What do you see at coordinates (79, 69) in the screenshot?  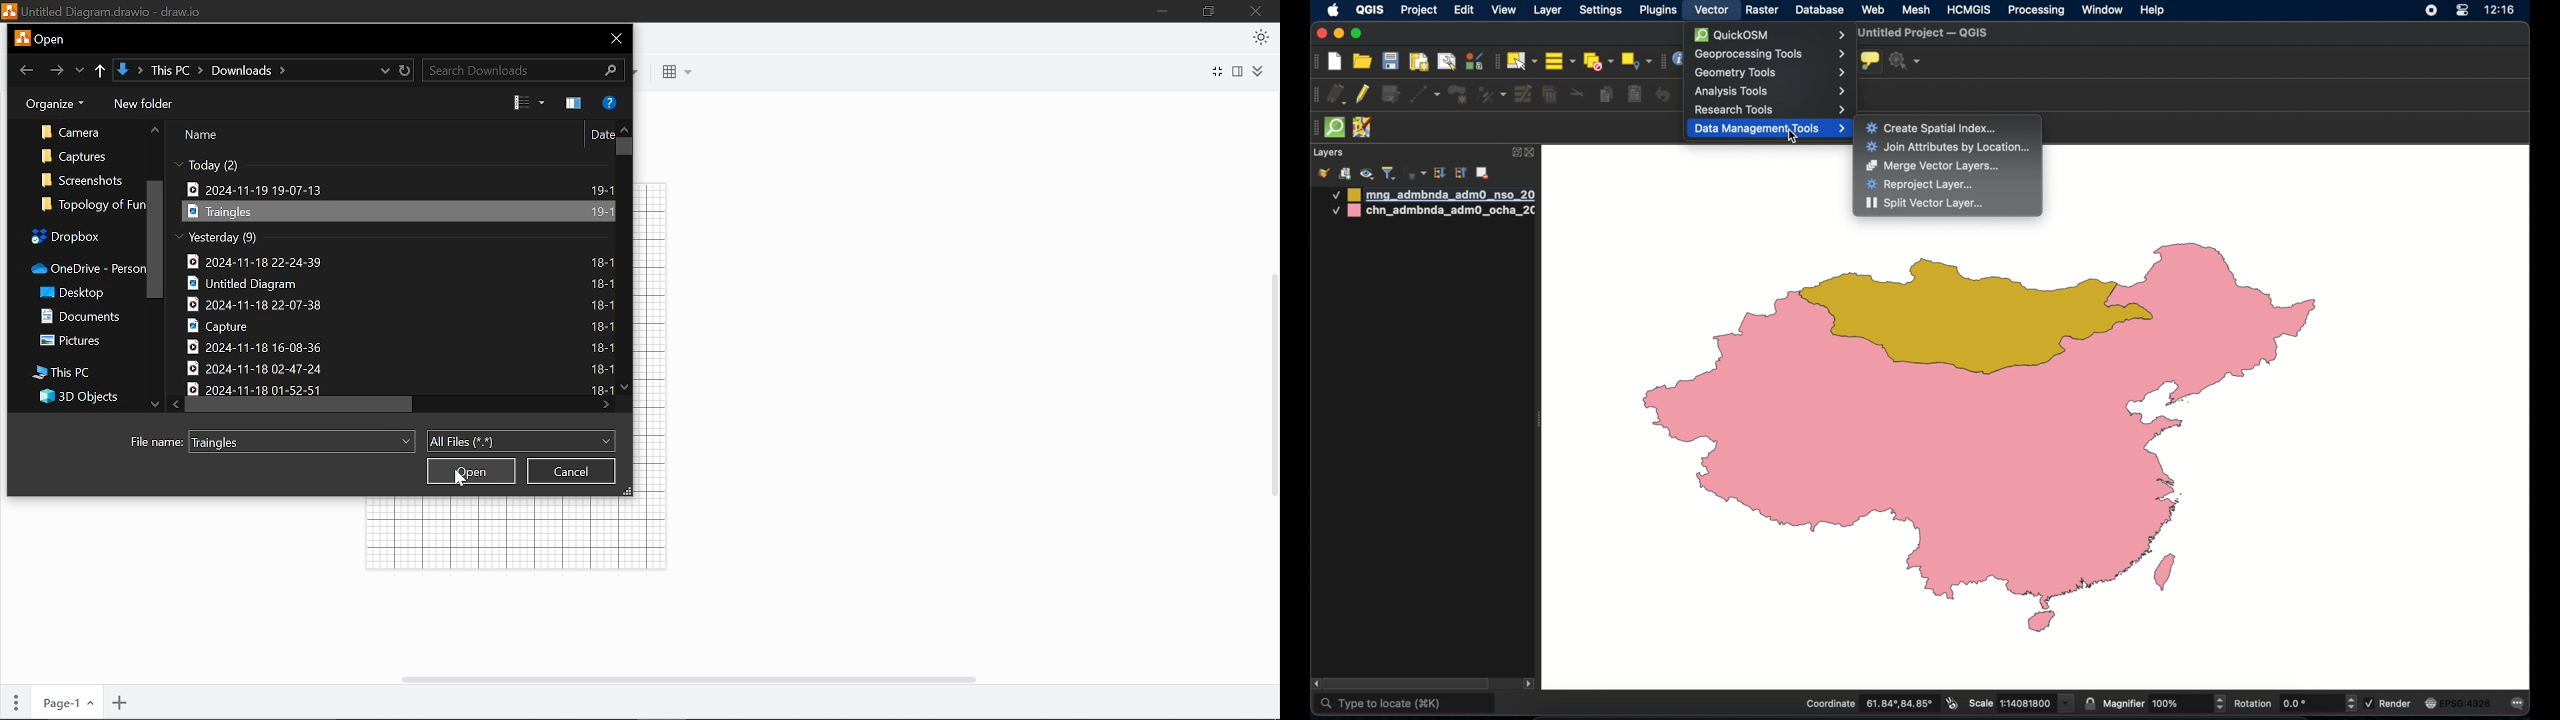 I see `Previous location` at bounding box center [79, 69].